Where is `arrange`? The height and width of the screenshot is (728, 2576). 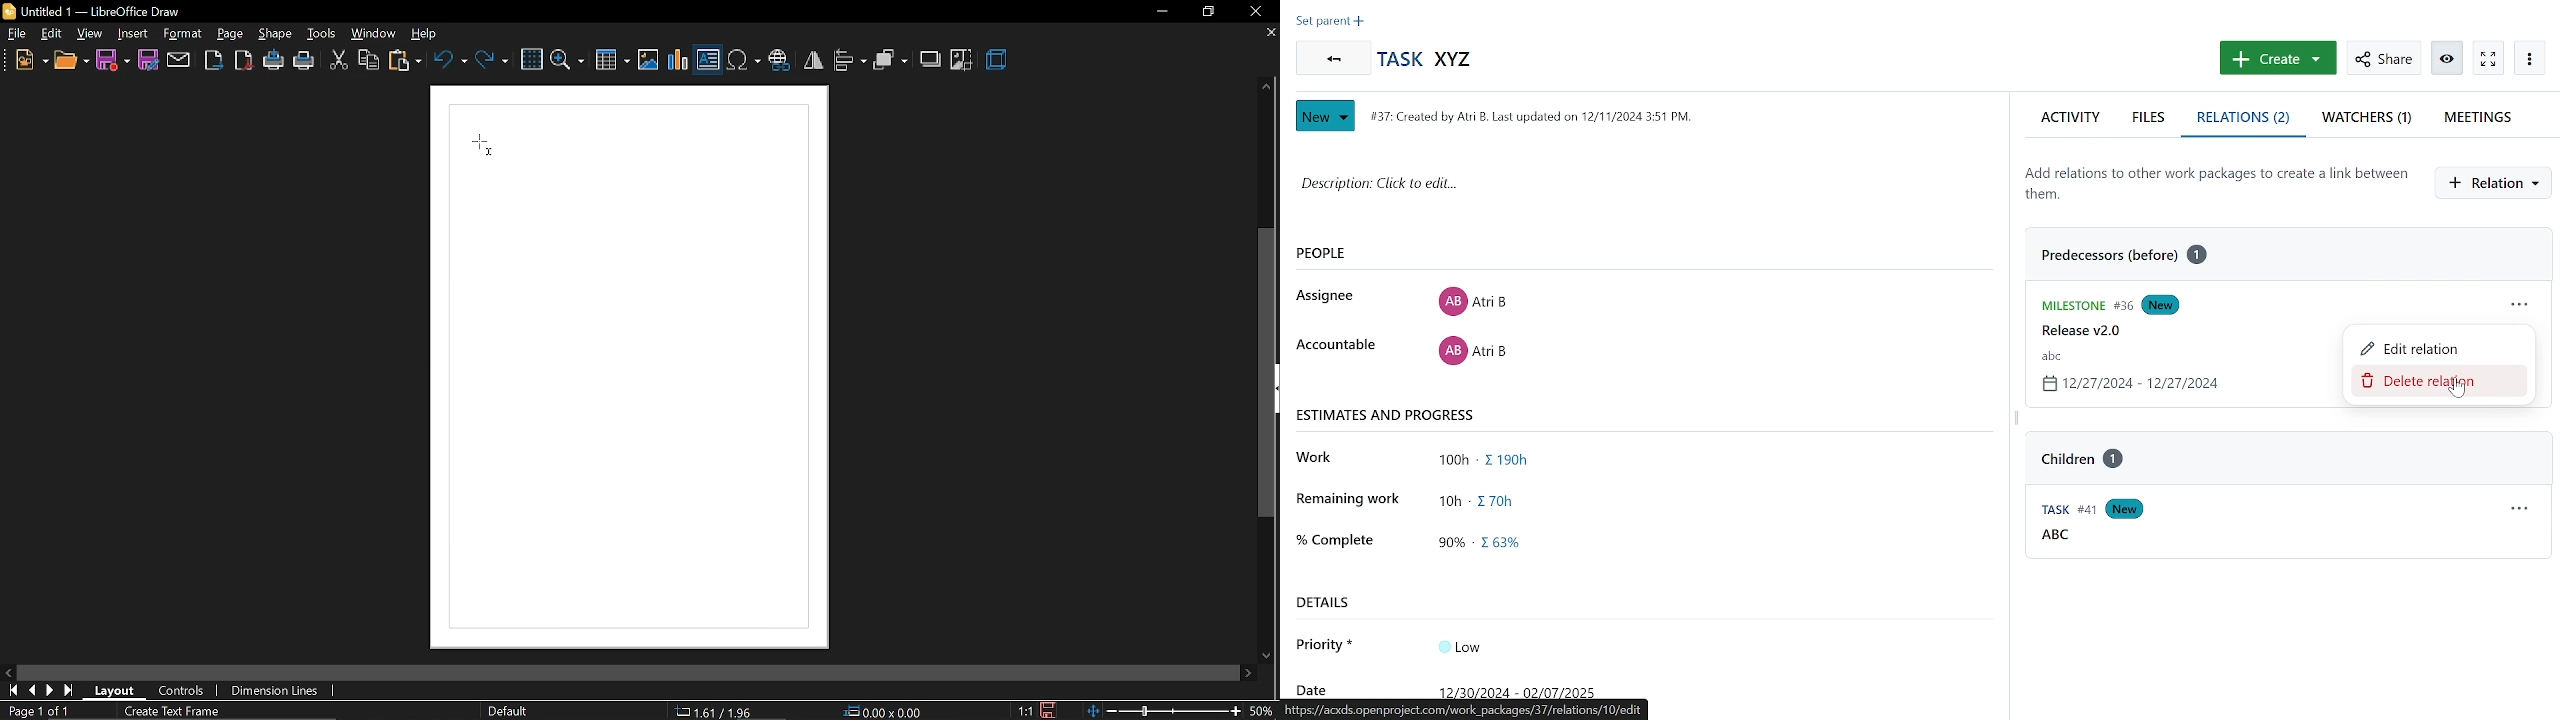 arrange is located at coordinates (891, 62).